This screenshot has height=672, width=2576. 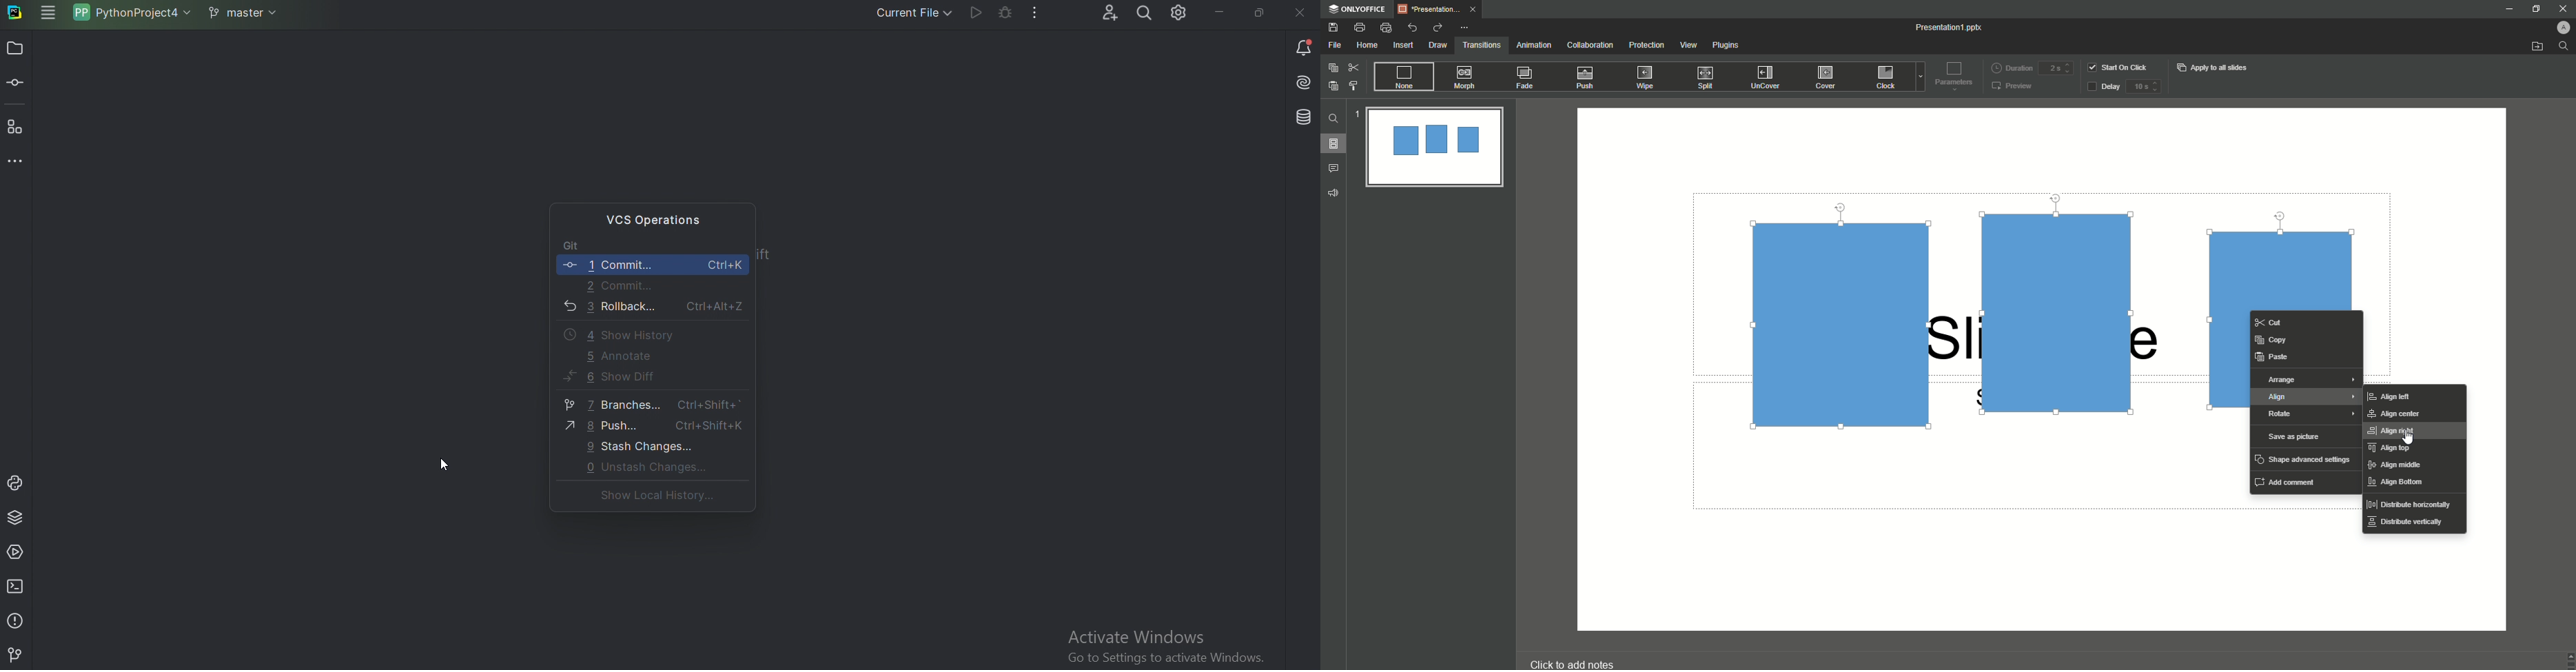 I want to click on Copy, so click(x=2274, y=339).